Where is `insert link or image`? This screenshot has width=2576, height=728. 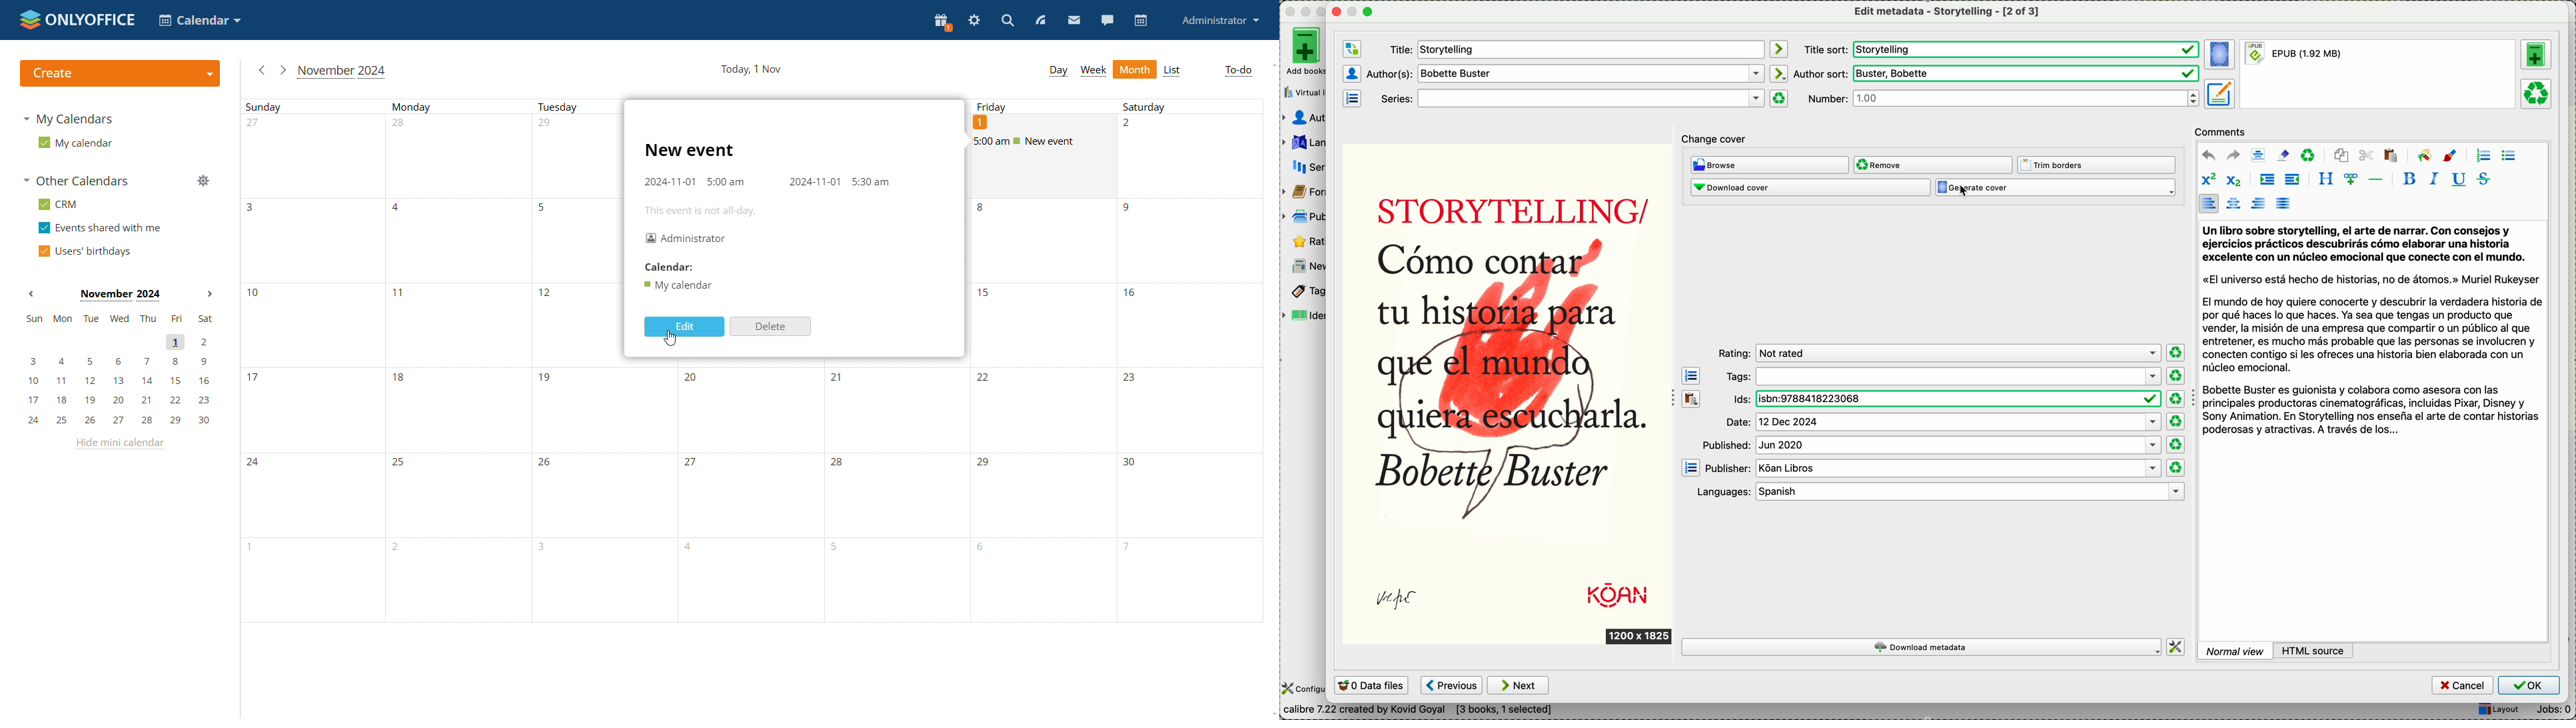
insert link or image is located at coordinates (2349, 179).